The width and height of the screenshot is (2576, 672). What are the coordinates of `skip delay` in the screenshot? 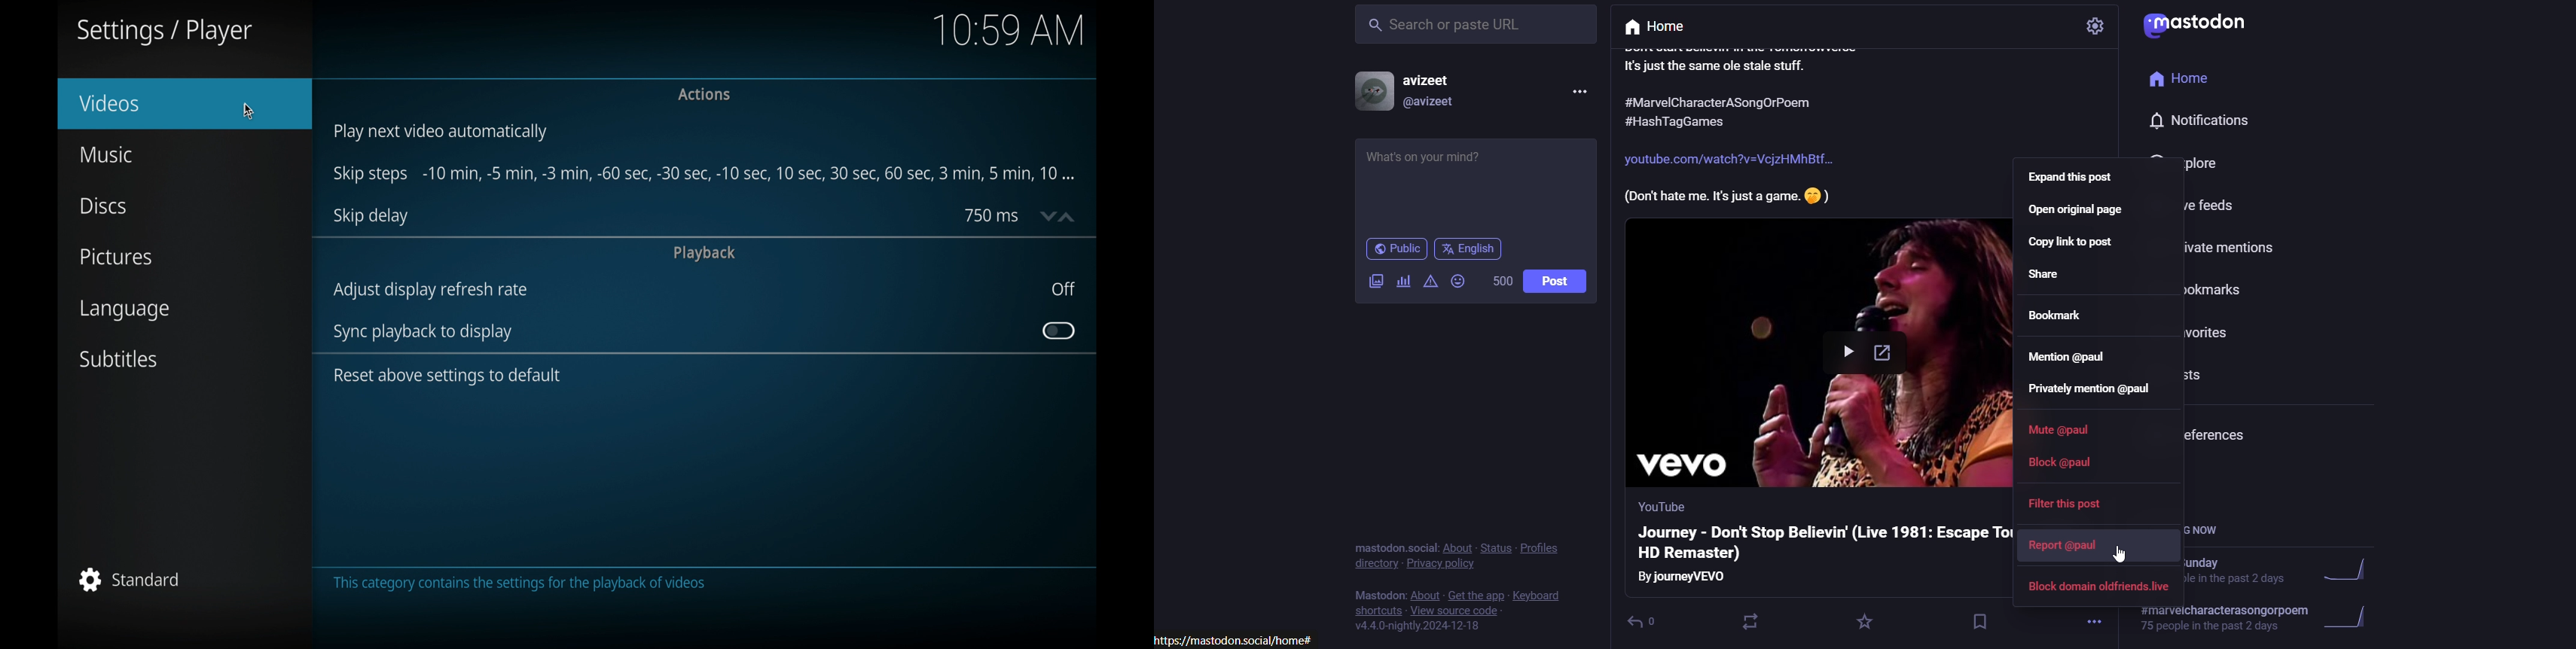 It's located at (372, 216).